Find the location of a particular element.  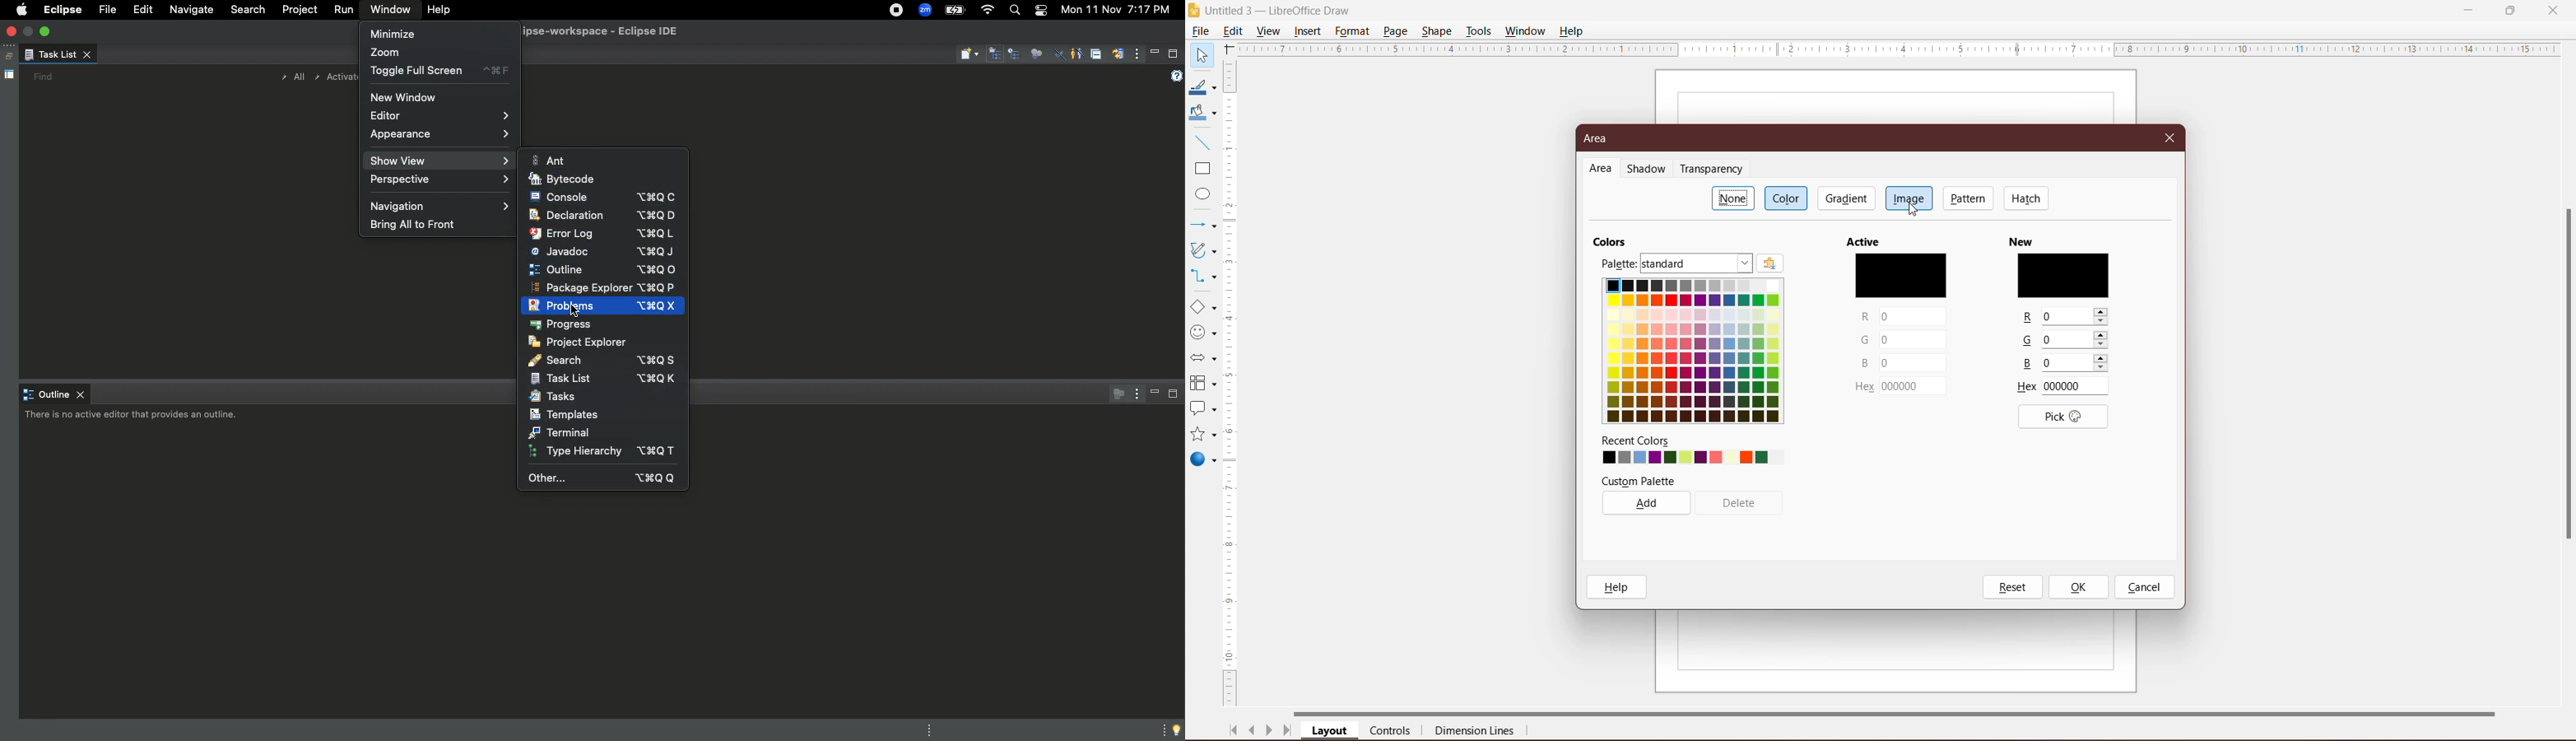

appearance is located at coordinates (437, 139).